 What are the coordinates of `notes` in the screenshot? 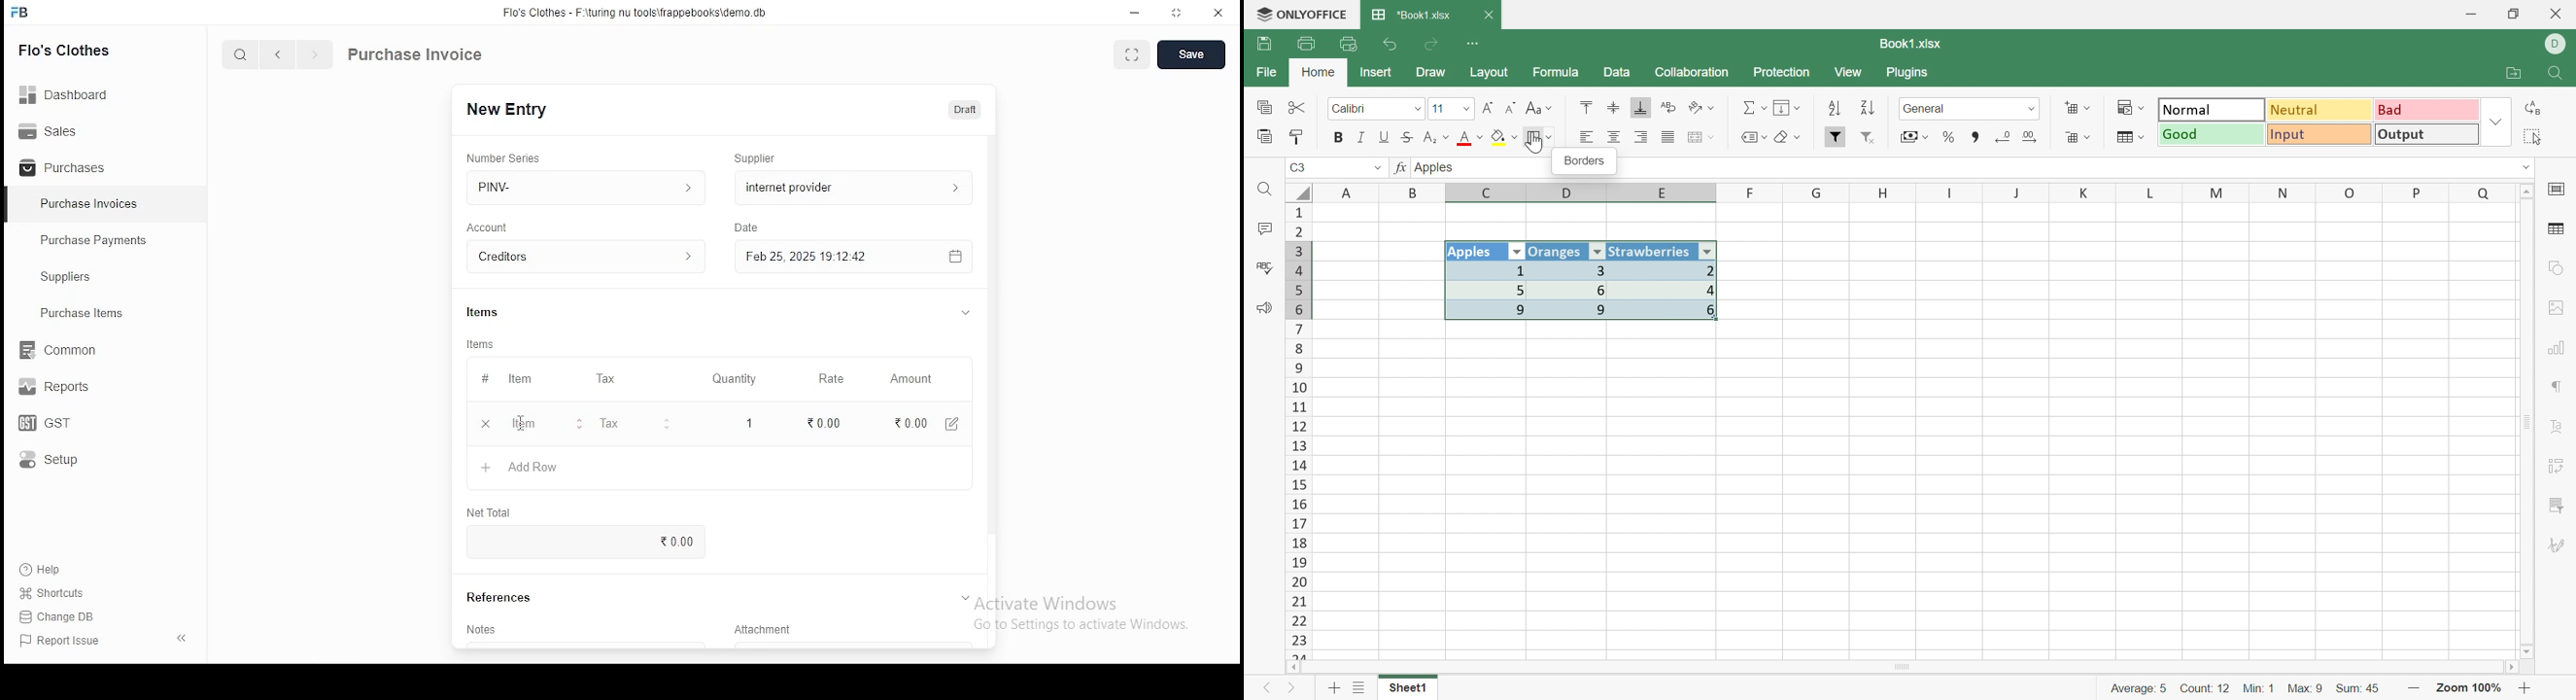 It's located at (482, 629).